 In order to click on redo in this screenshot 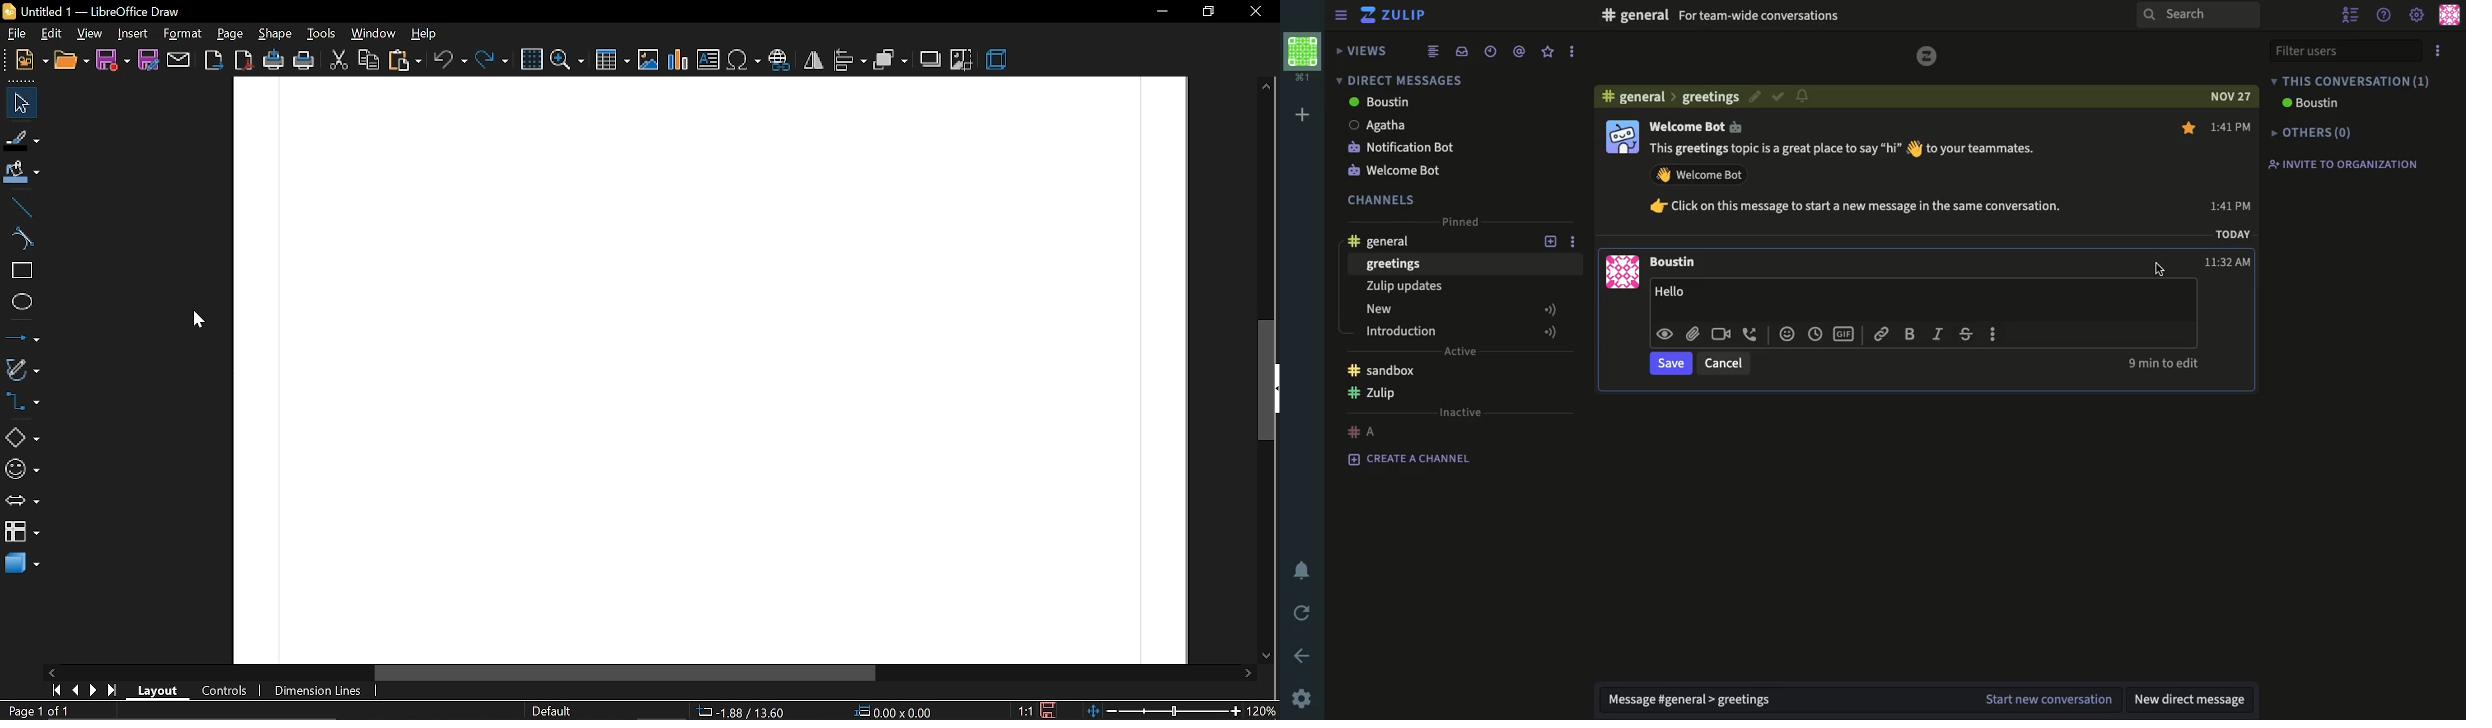, I will do `click(494, 59)`.